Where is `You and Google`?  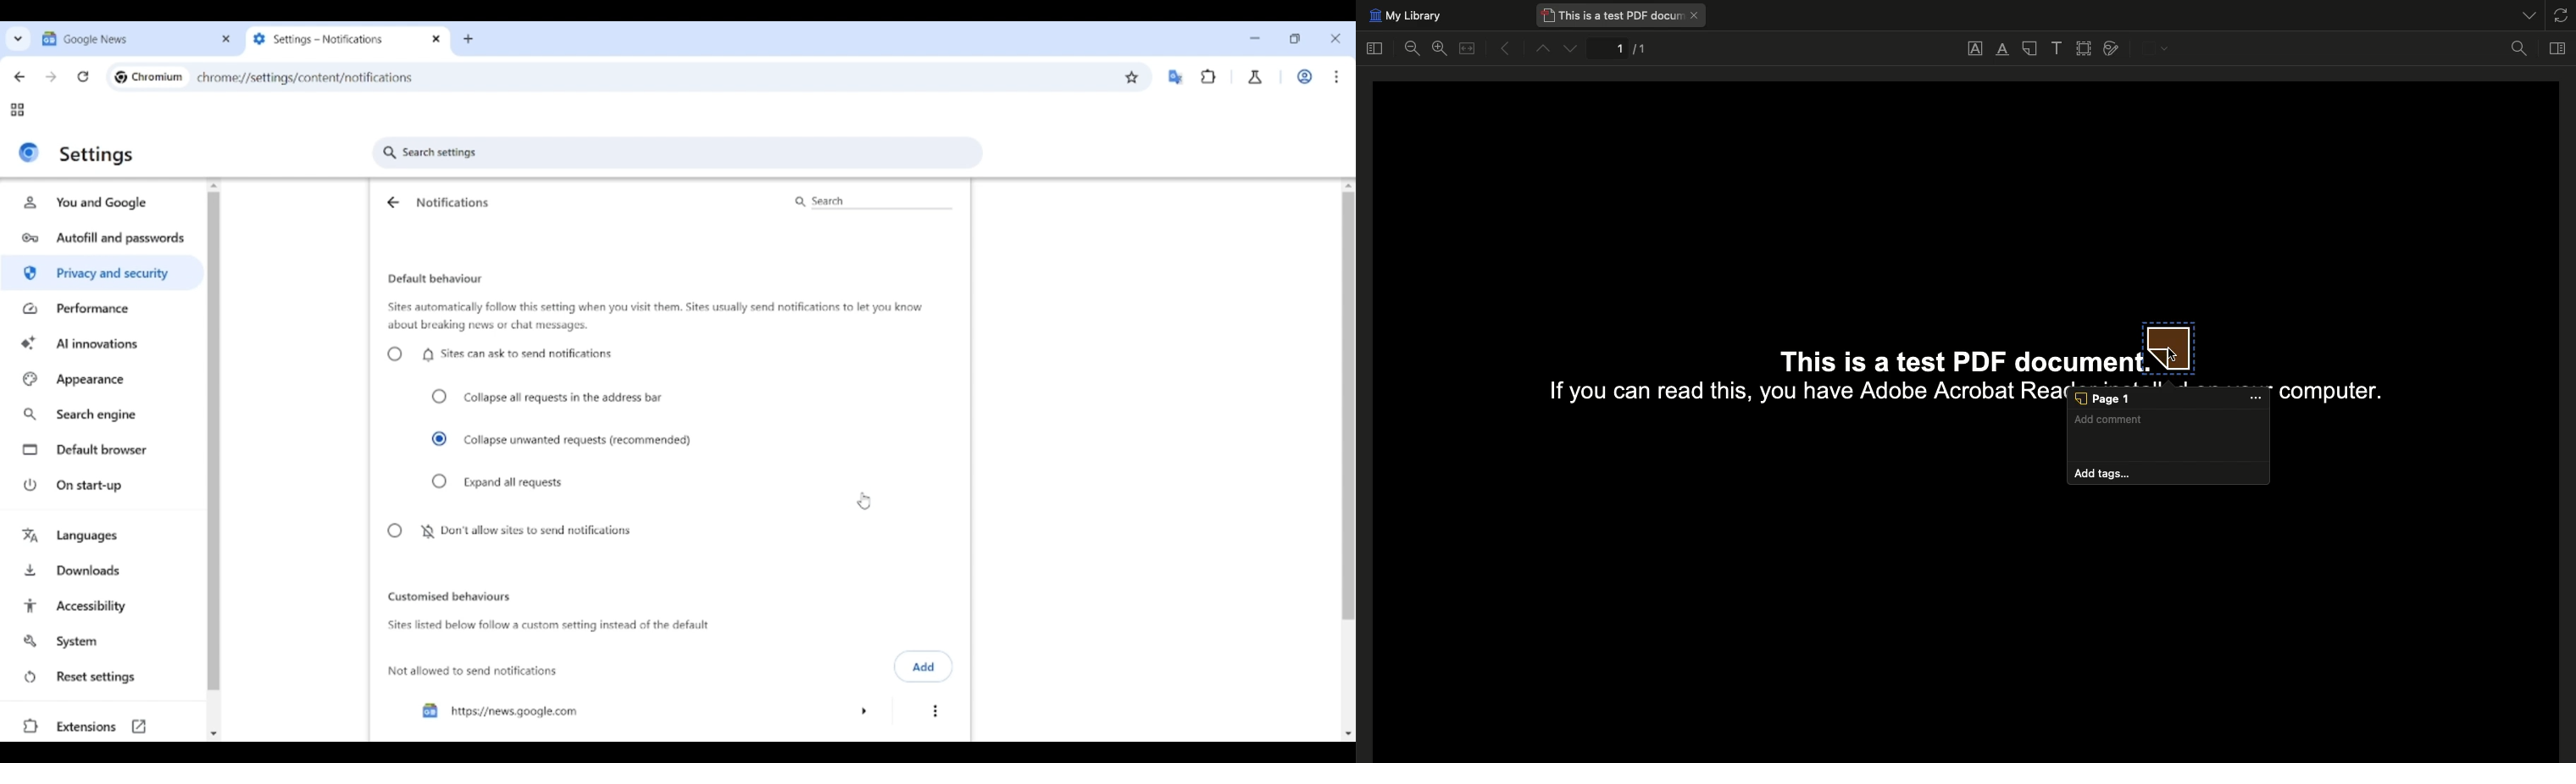
You and Google is located at coordinates (100, 203).